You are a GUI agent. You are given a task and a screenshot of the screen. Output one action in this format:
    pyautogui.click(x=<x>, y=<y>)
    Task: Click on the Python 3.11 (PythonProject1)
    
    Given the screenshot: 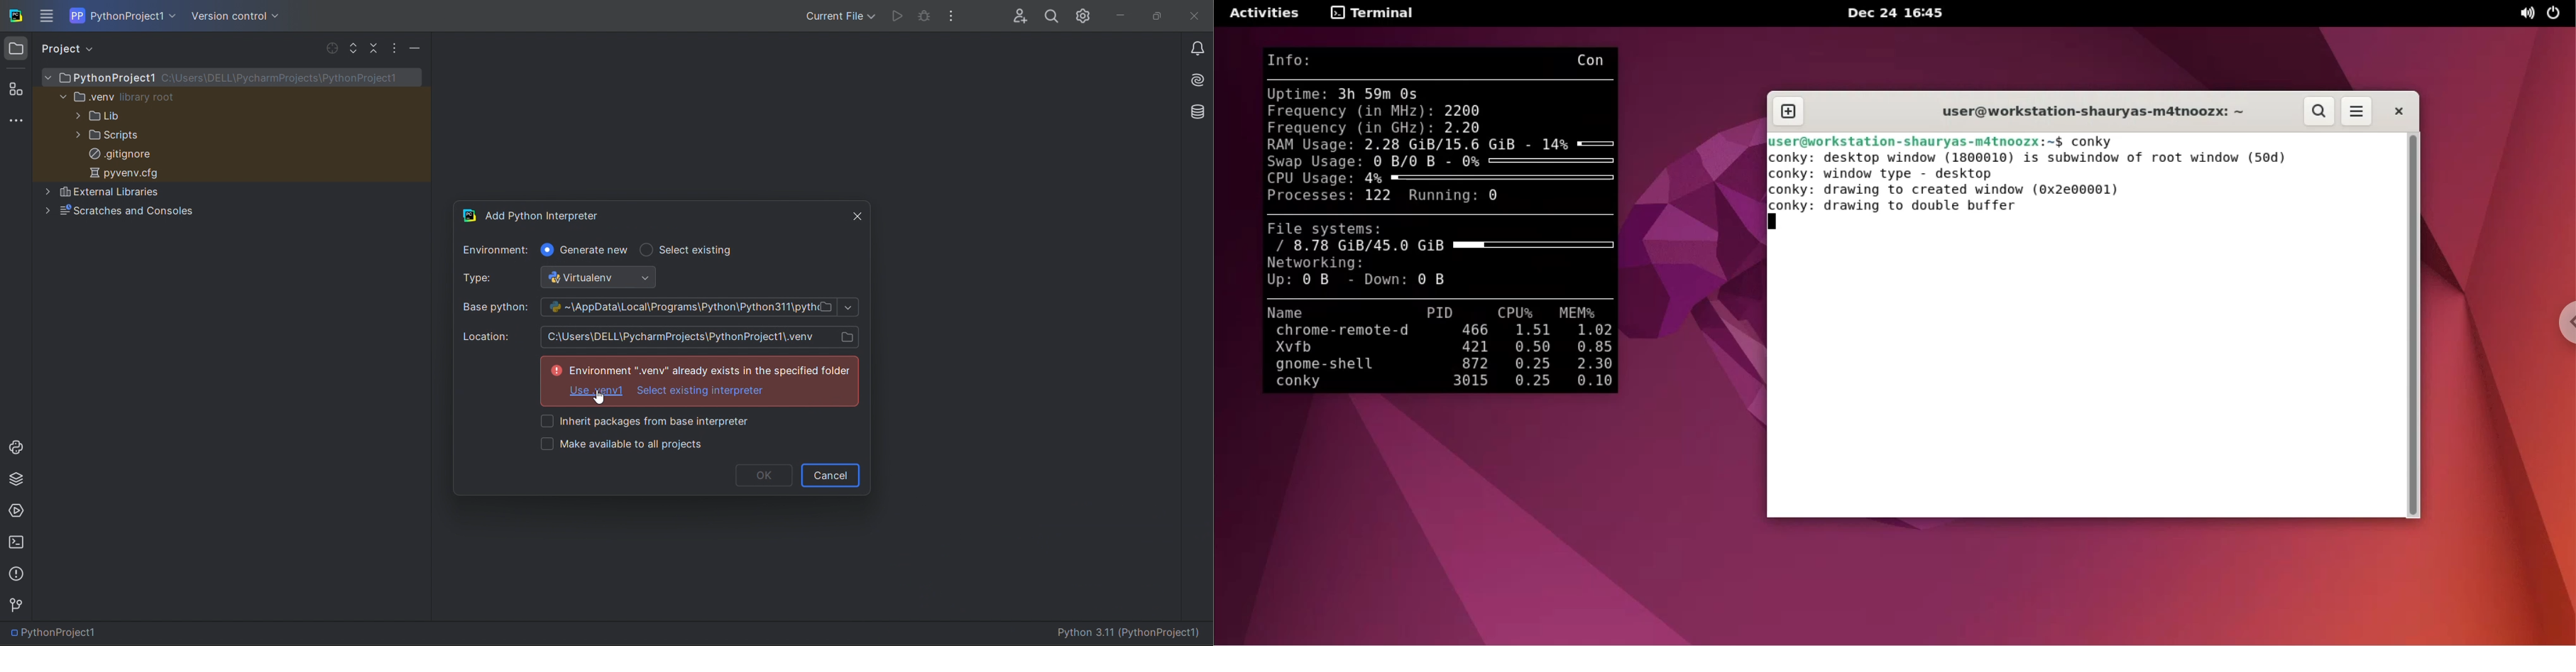 What is the action you would take?
    pyautogui.click(x=1133, y=634)
    